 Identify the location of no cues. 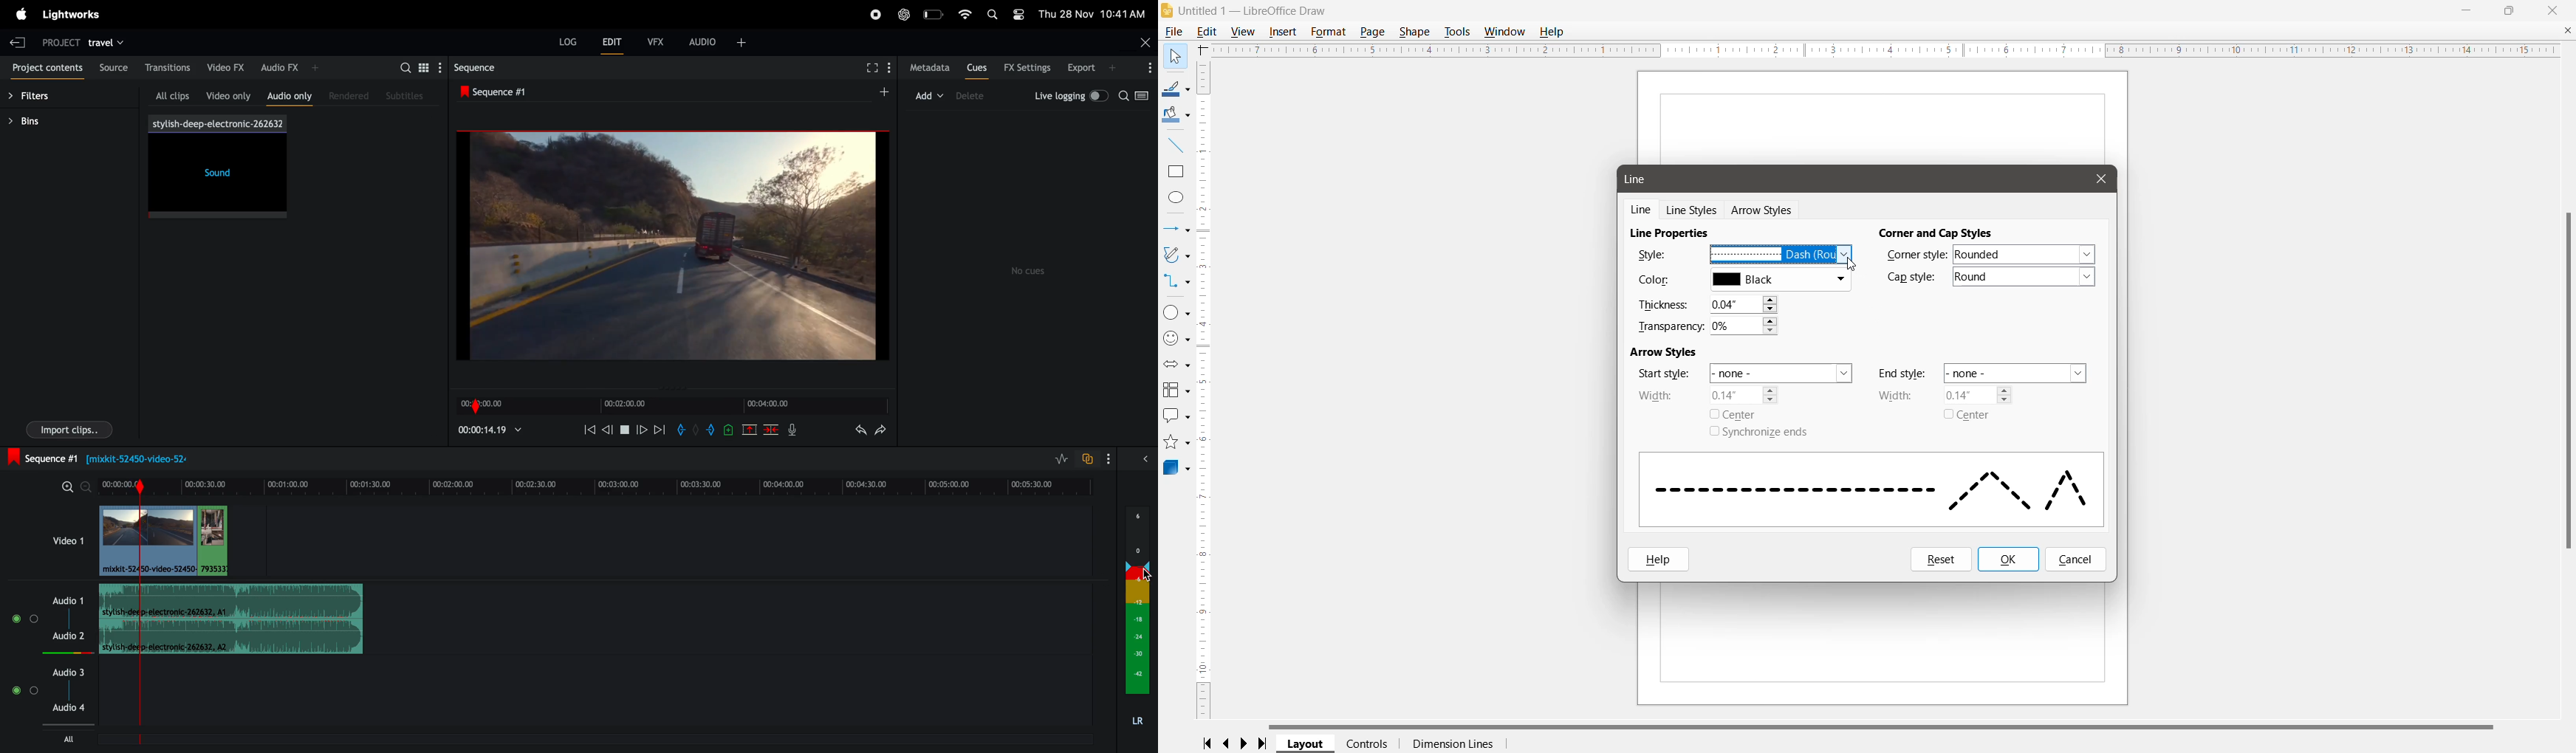
(1030, 270).